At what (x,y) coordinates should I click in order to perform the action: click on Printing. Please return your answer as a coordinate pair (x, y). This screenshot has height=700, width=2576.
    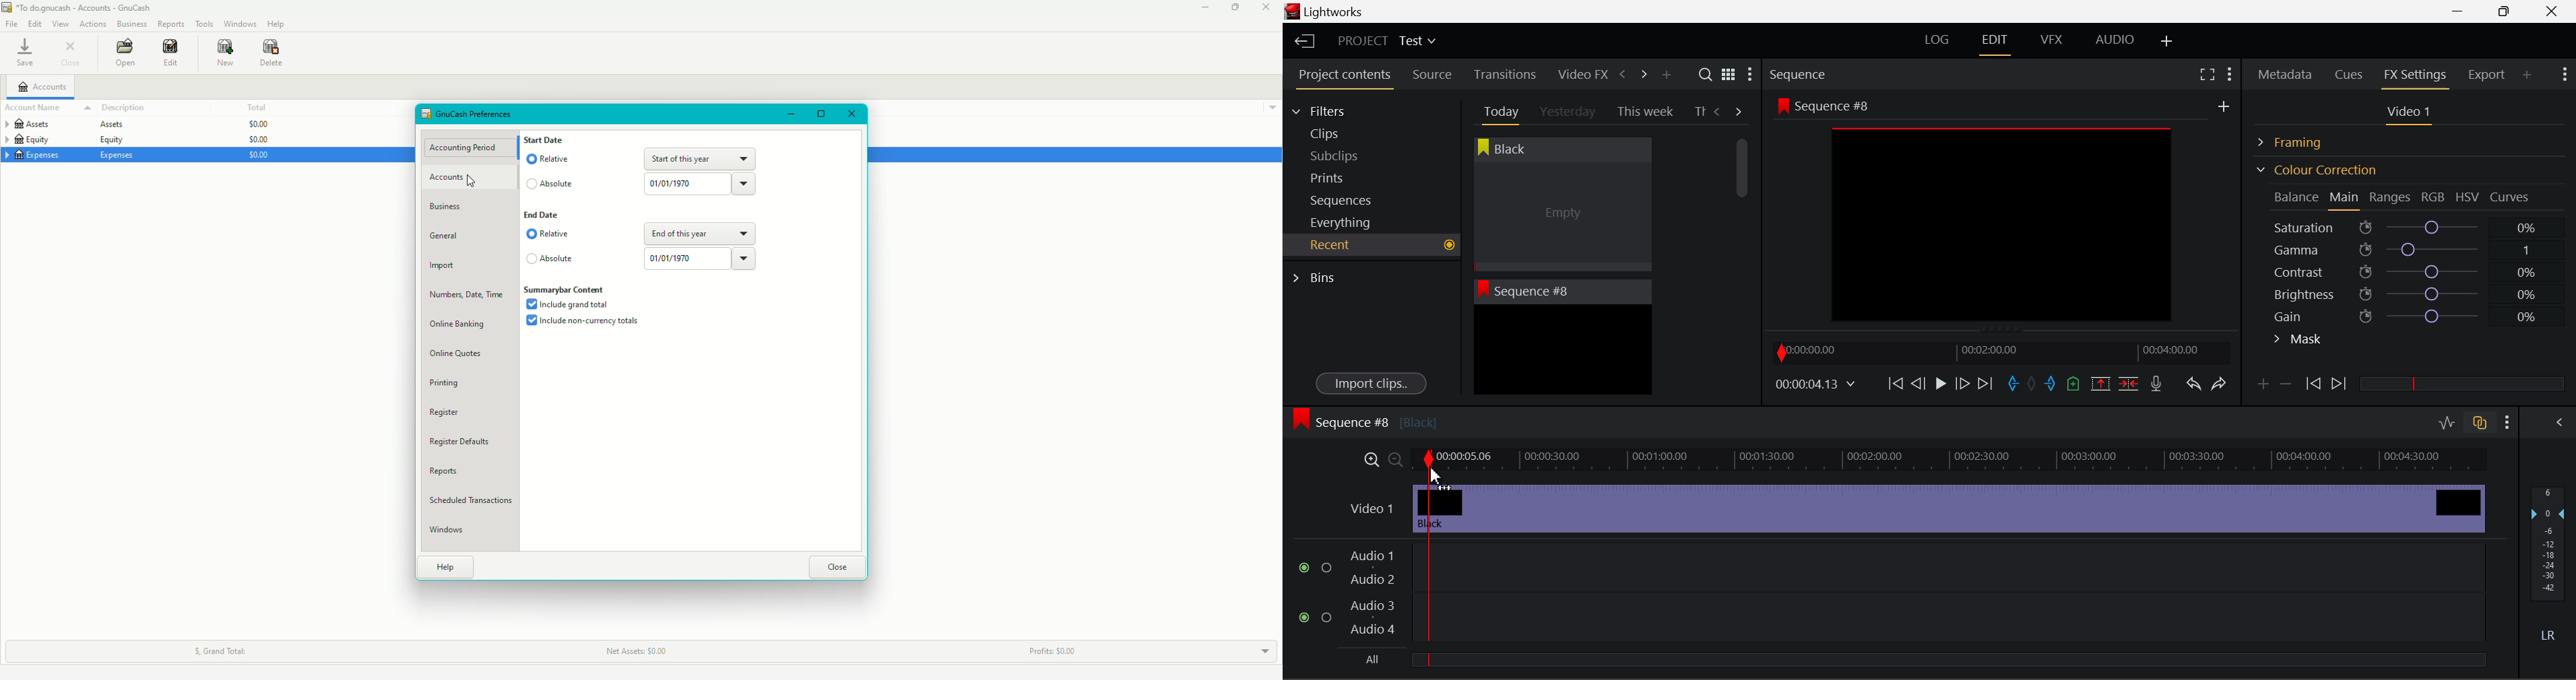
    Looking at the image, I should click on (445, 383).